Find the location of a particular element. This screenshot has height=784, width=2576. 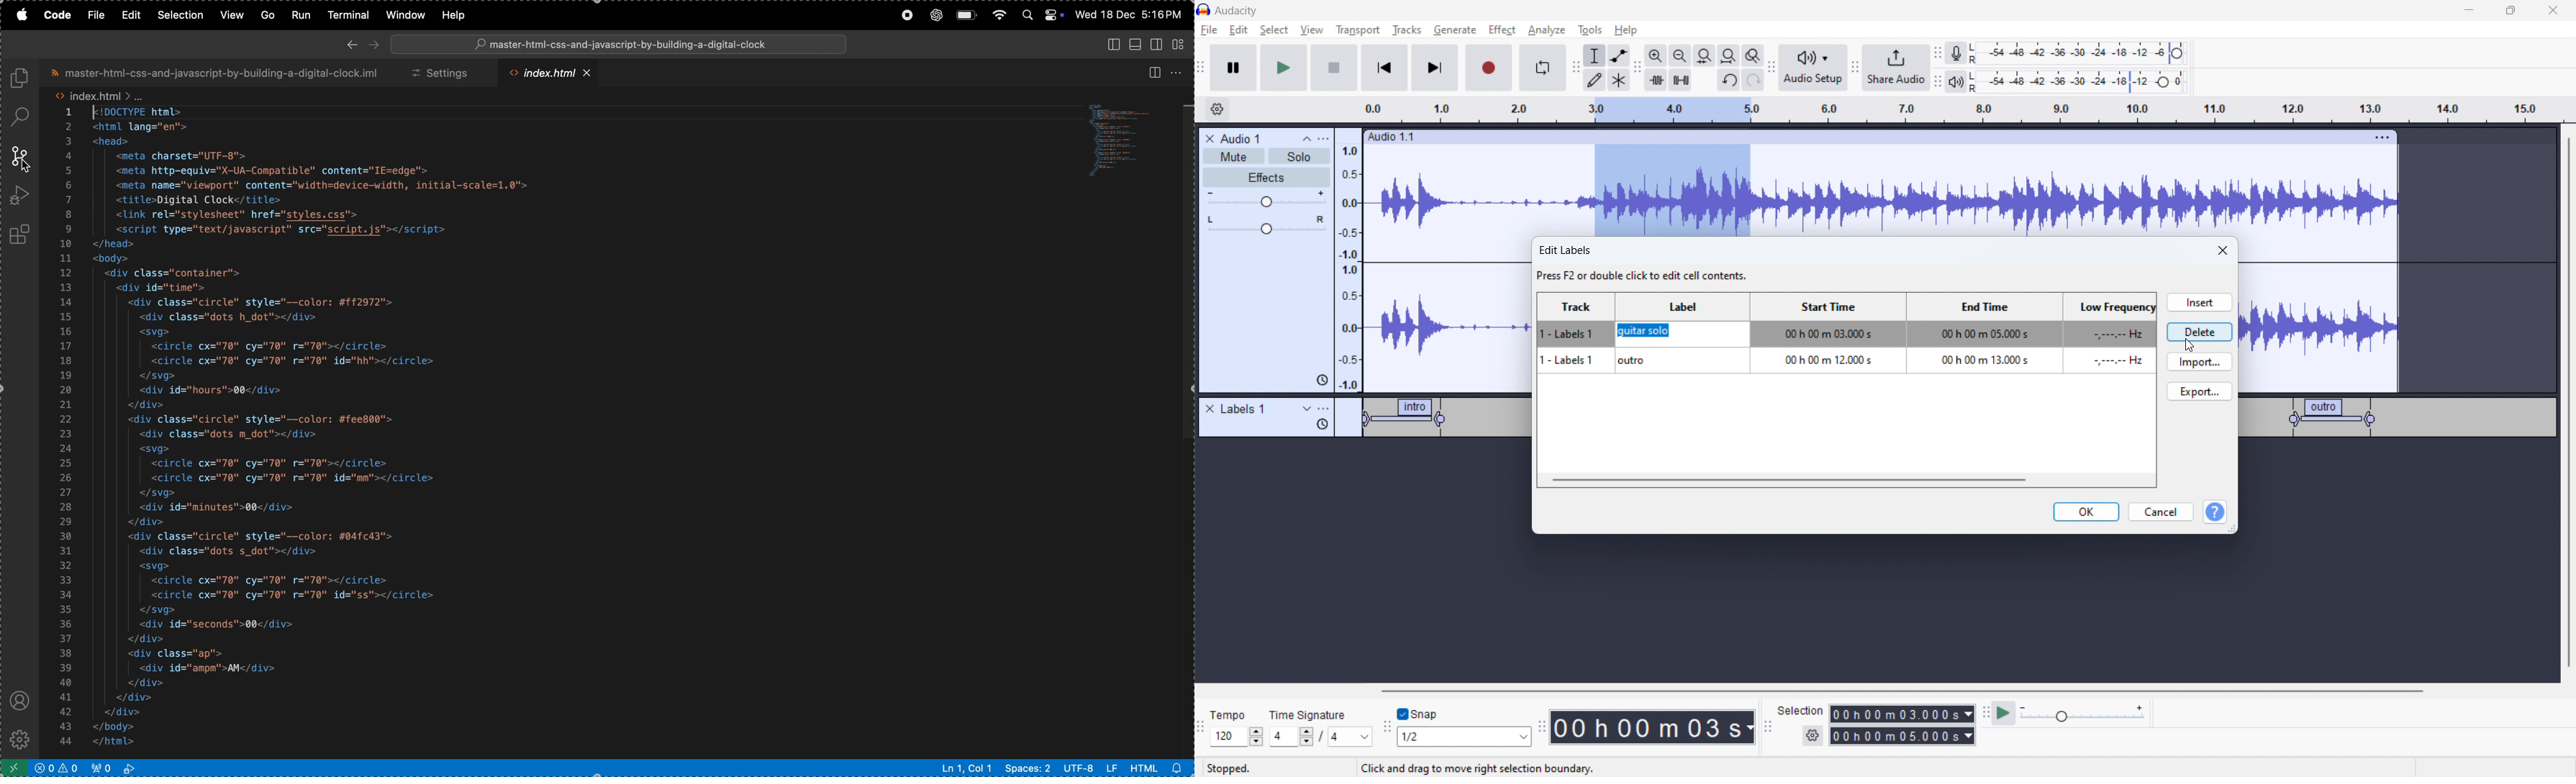

labels is located at coordinates (1244, 409).